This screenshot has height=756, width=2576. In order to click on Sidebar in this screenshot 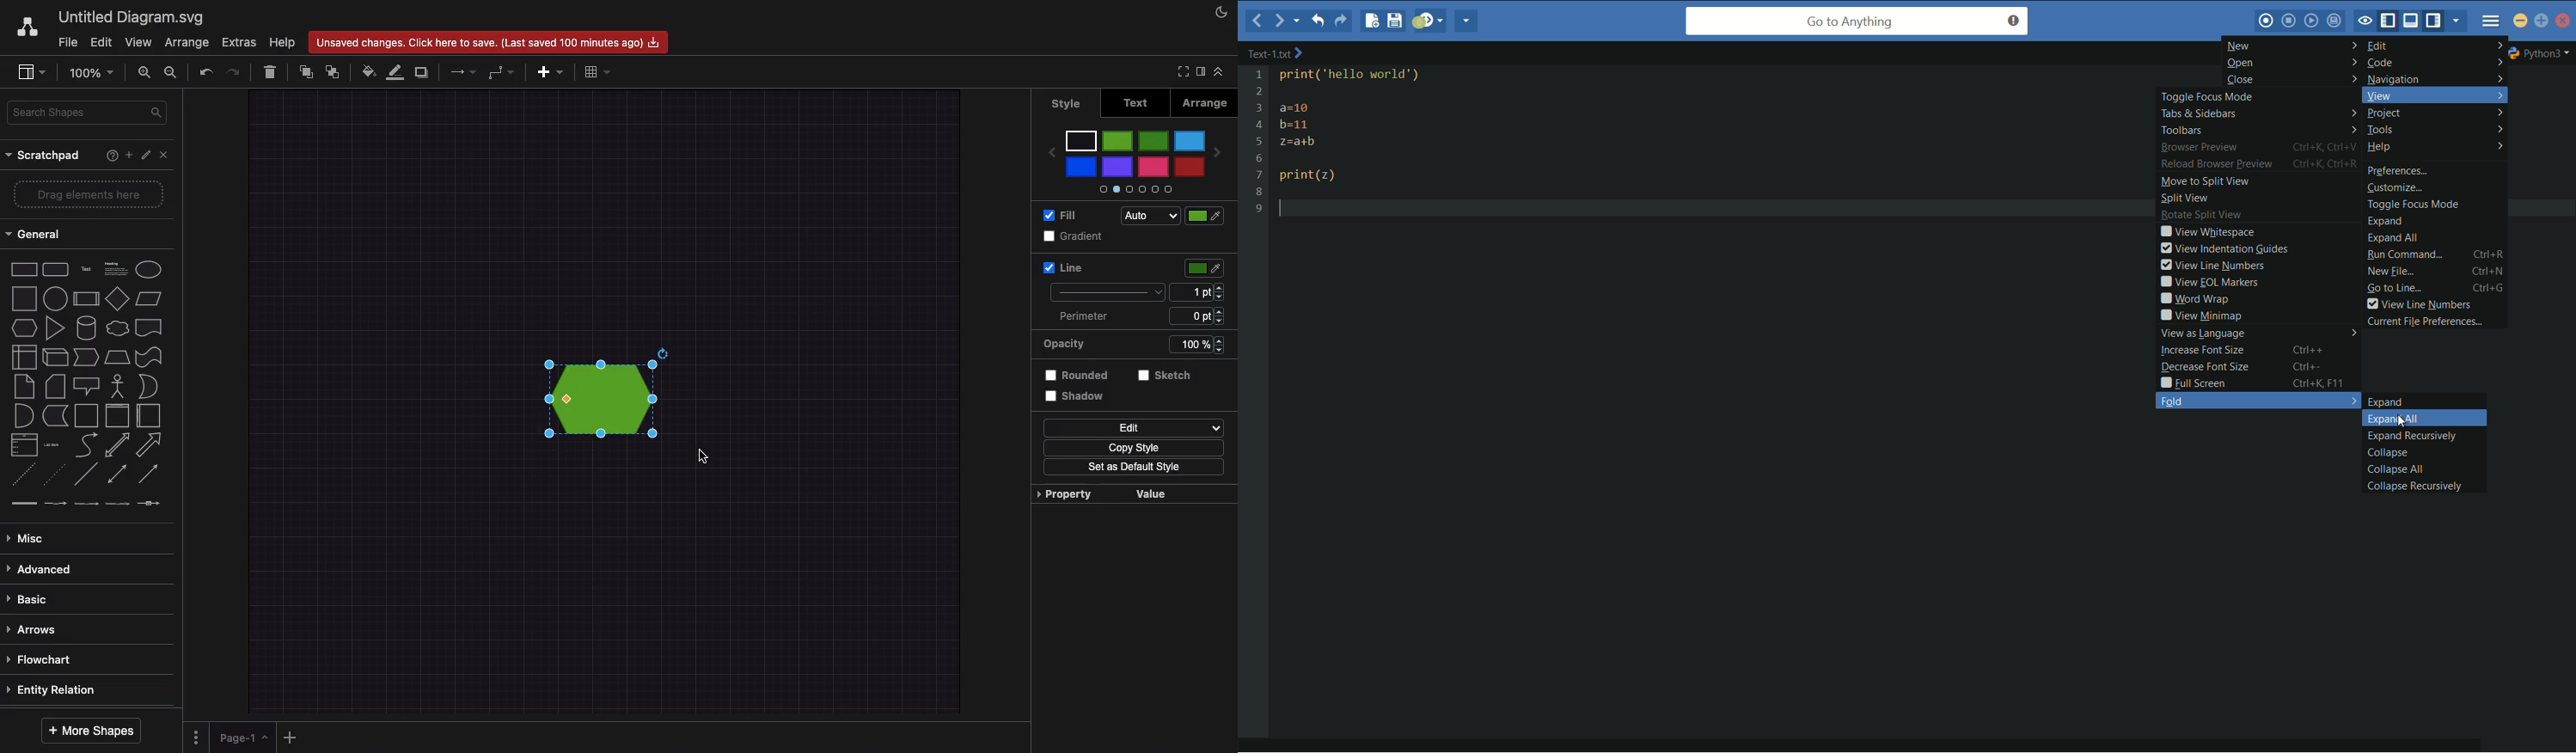, I will do `click(1199, 71)`.